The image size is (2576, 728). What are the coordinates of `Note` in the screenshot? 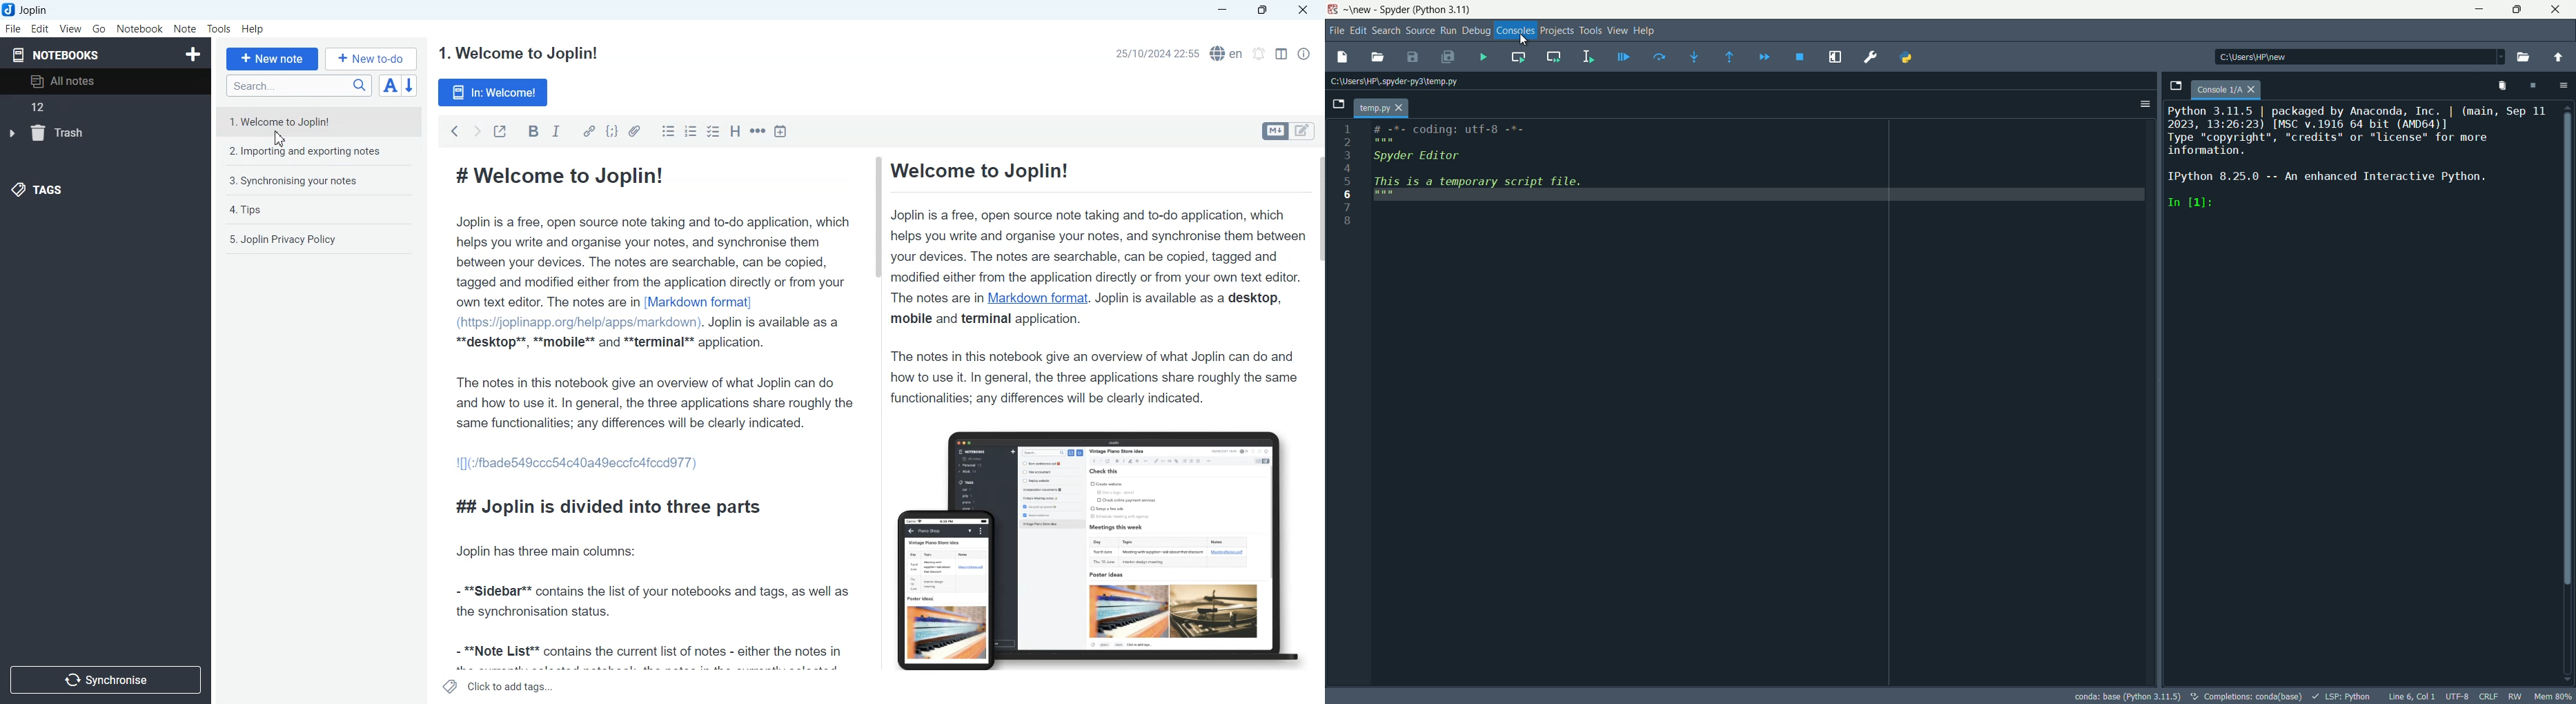 It's located at (184, 29).